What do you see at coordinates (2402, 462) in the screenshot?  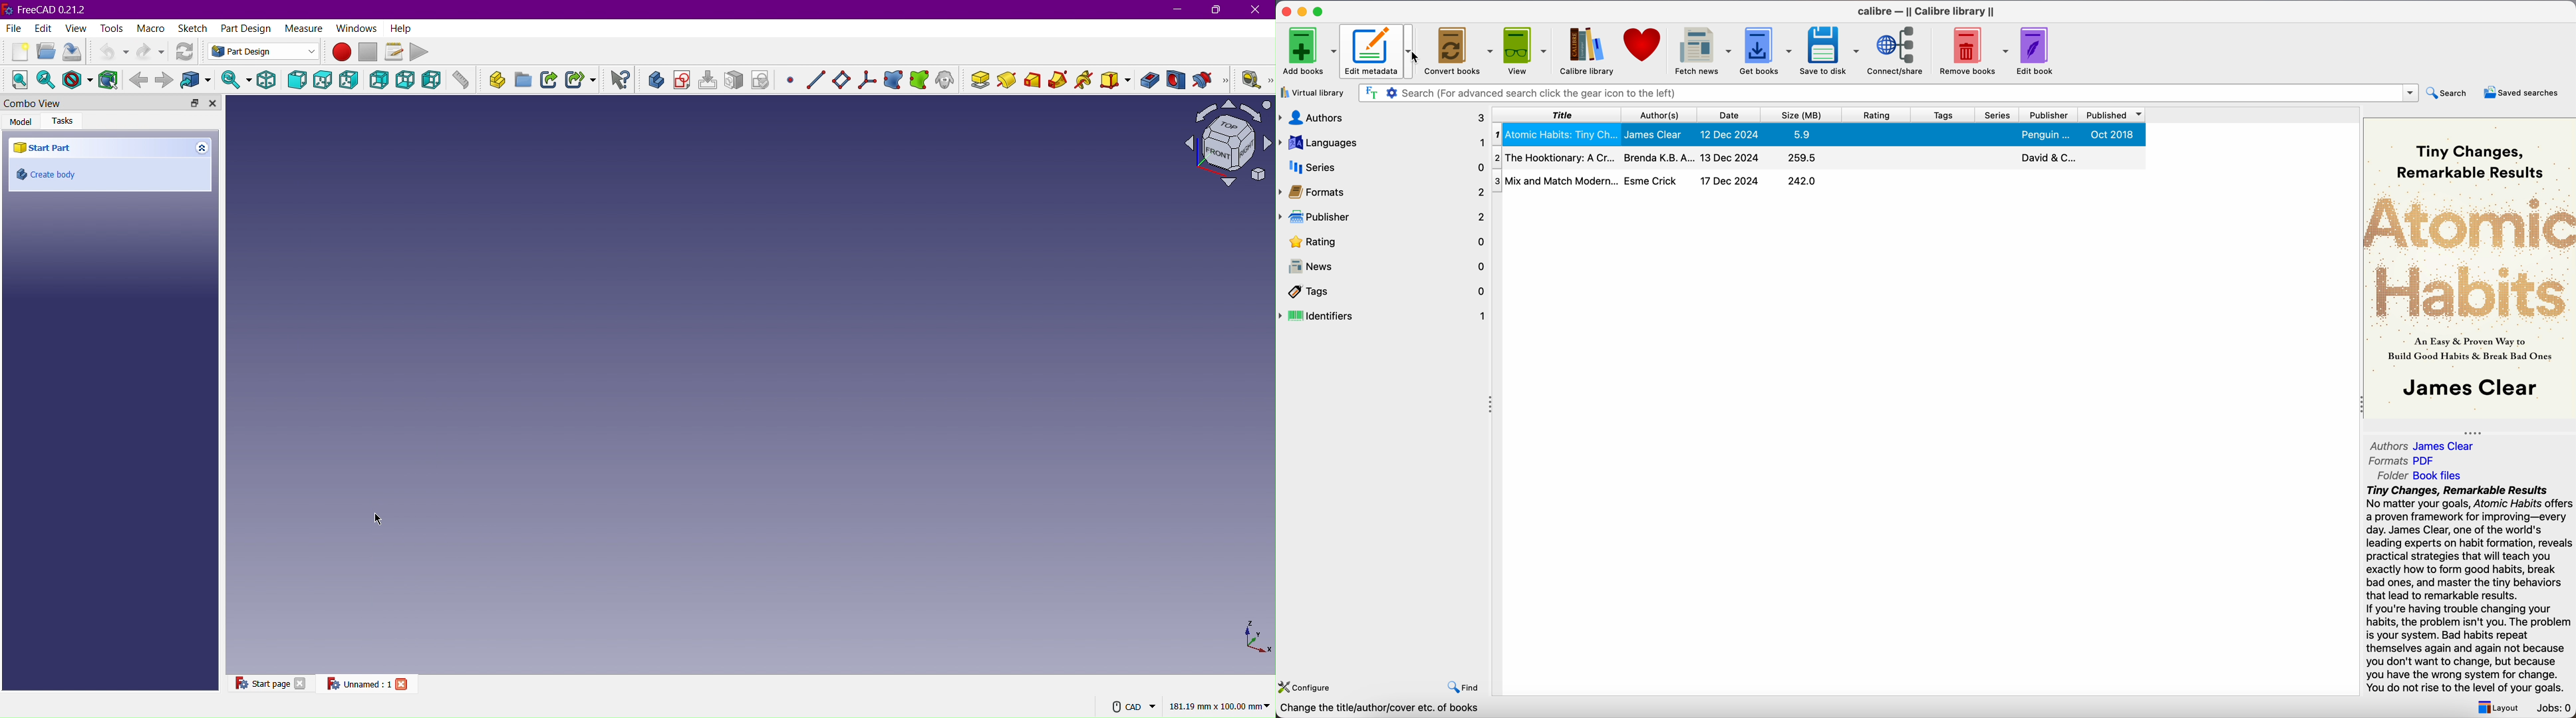 I see `Formats PDF` at bounding box center [2402, 462].